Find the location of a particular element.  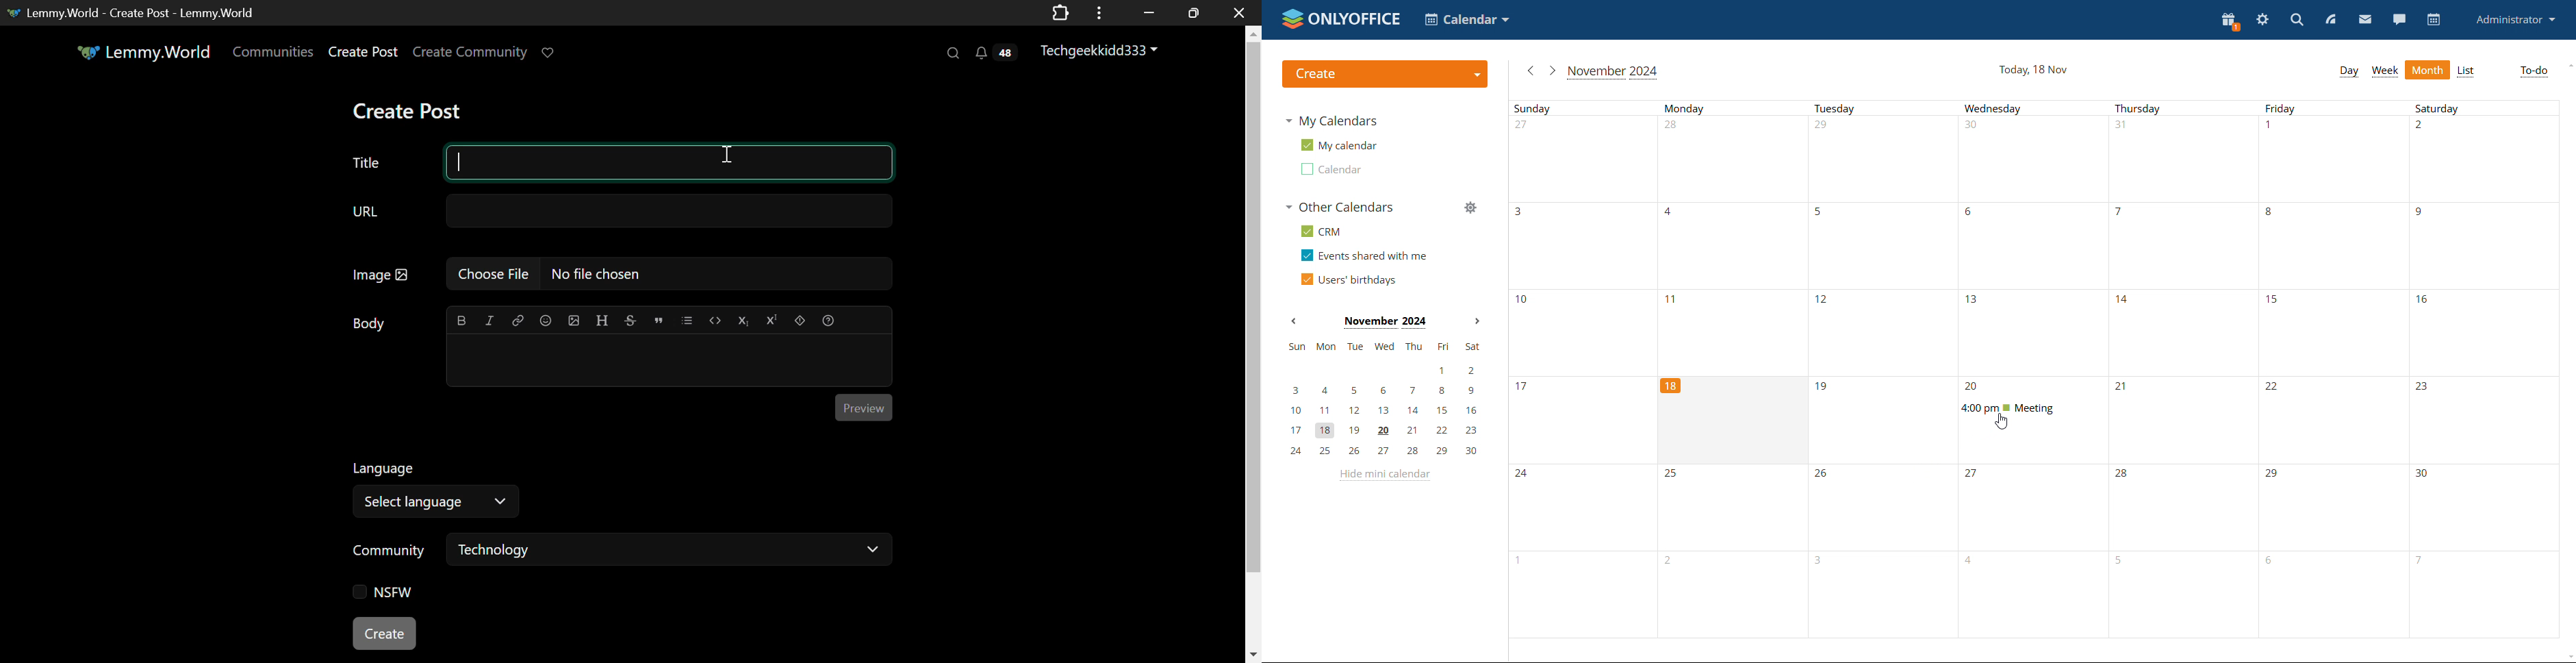

formatting help is located at coordinates (827, 318).